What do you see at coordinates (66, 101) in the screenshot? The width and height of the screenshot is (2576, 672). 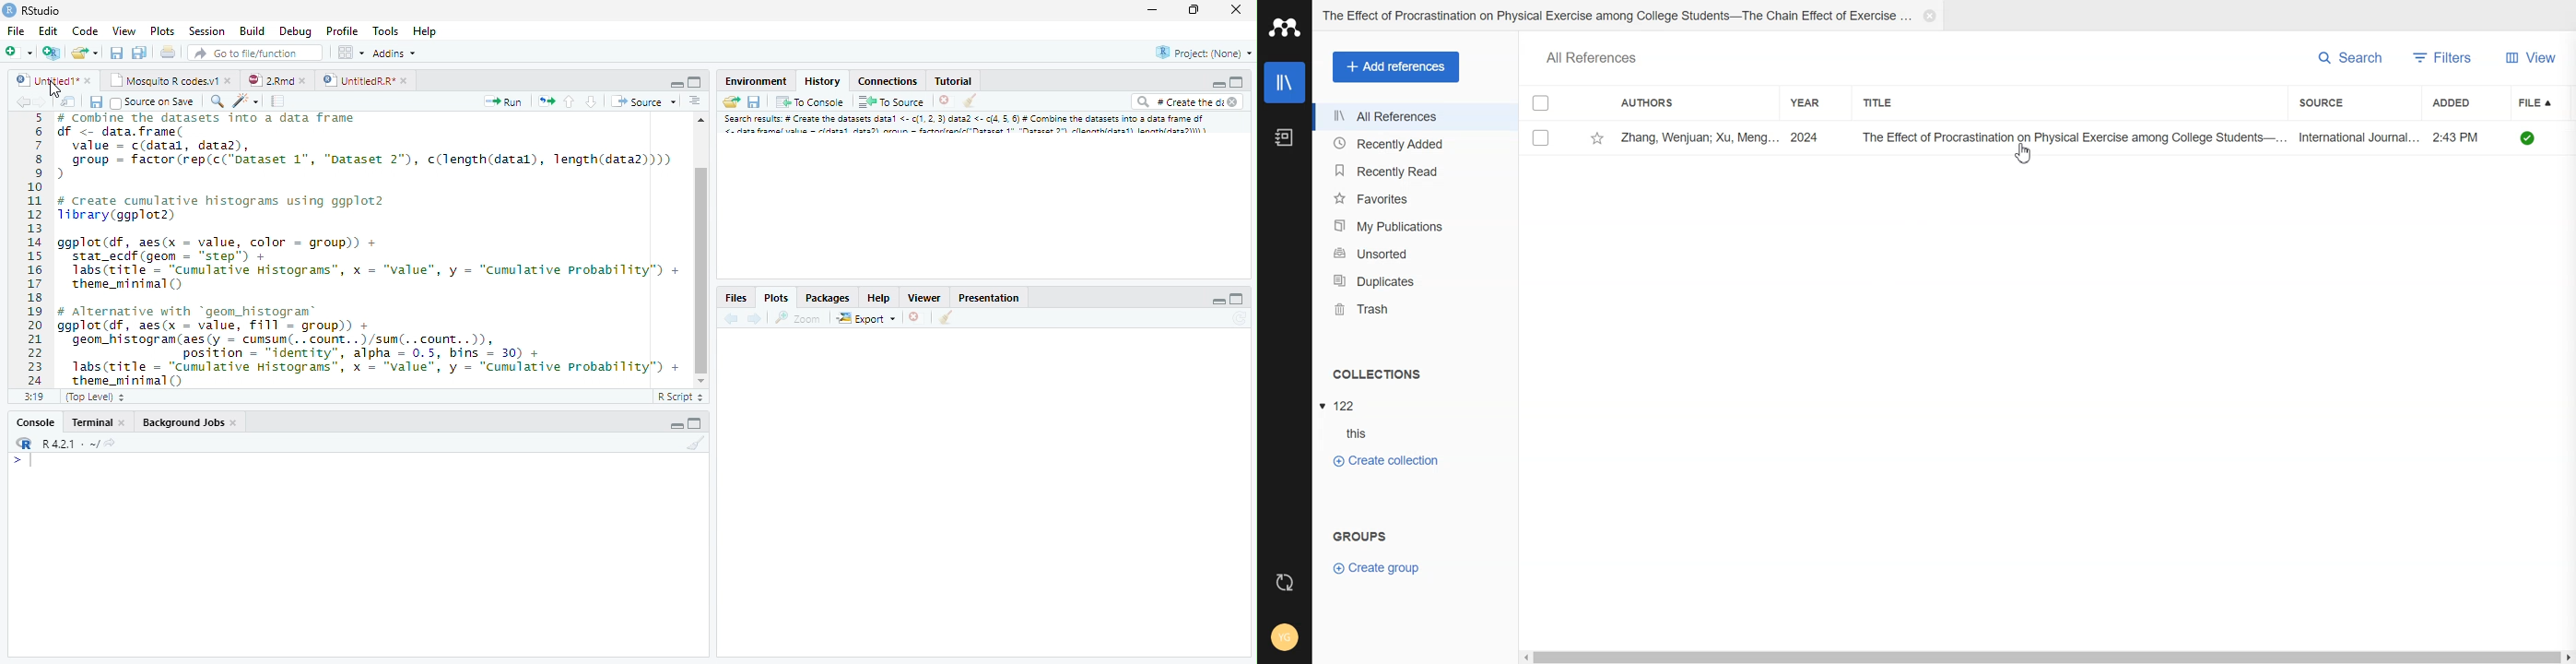 I see `Show in the new window` at bounding box center [66, 101].